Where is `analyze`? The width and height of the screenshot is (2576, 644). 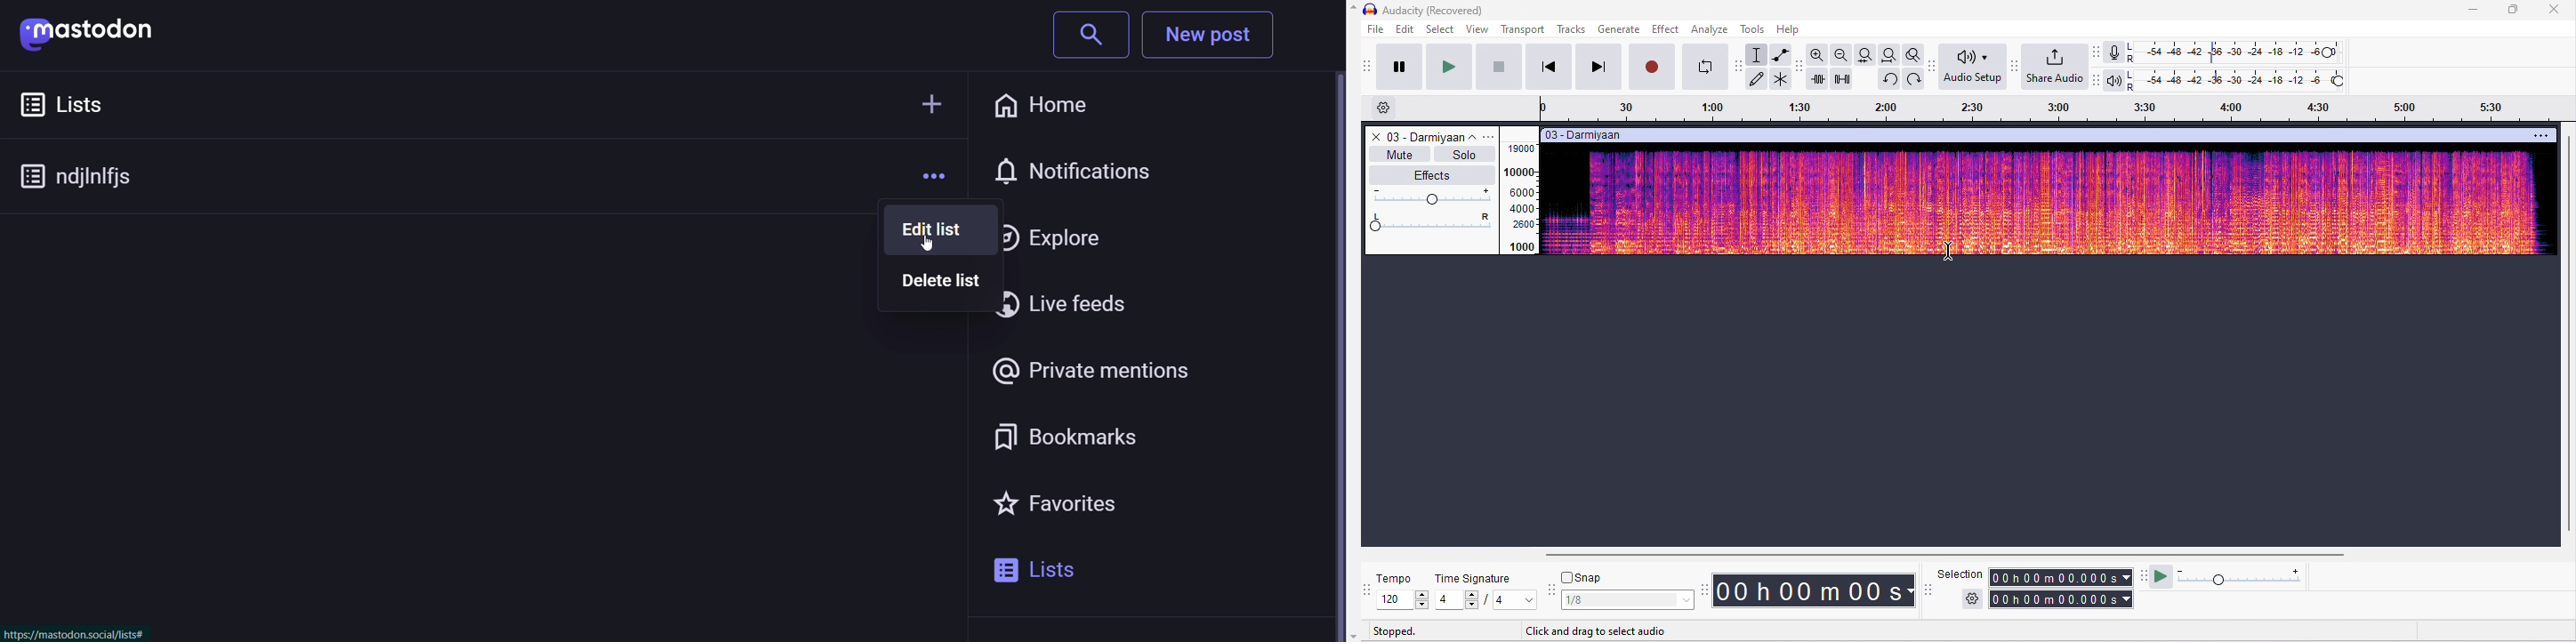 analyze is located at coordinates (1711, 29).